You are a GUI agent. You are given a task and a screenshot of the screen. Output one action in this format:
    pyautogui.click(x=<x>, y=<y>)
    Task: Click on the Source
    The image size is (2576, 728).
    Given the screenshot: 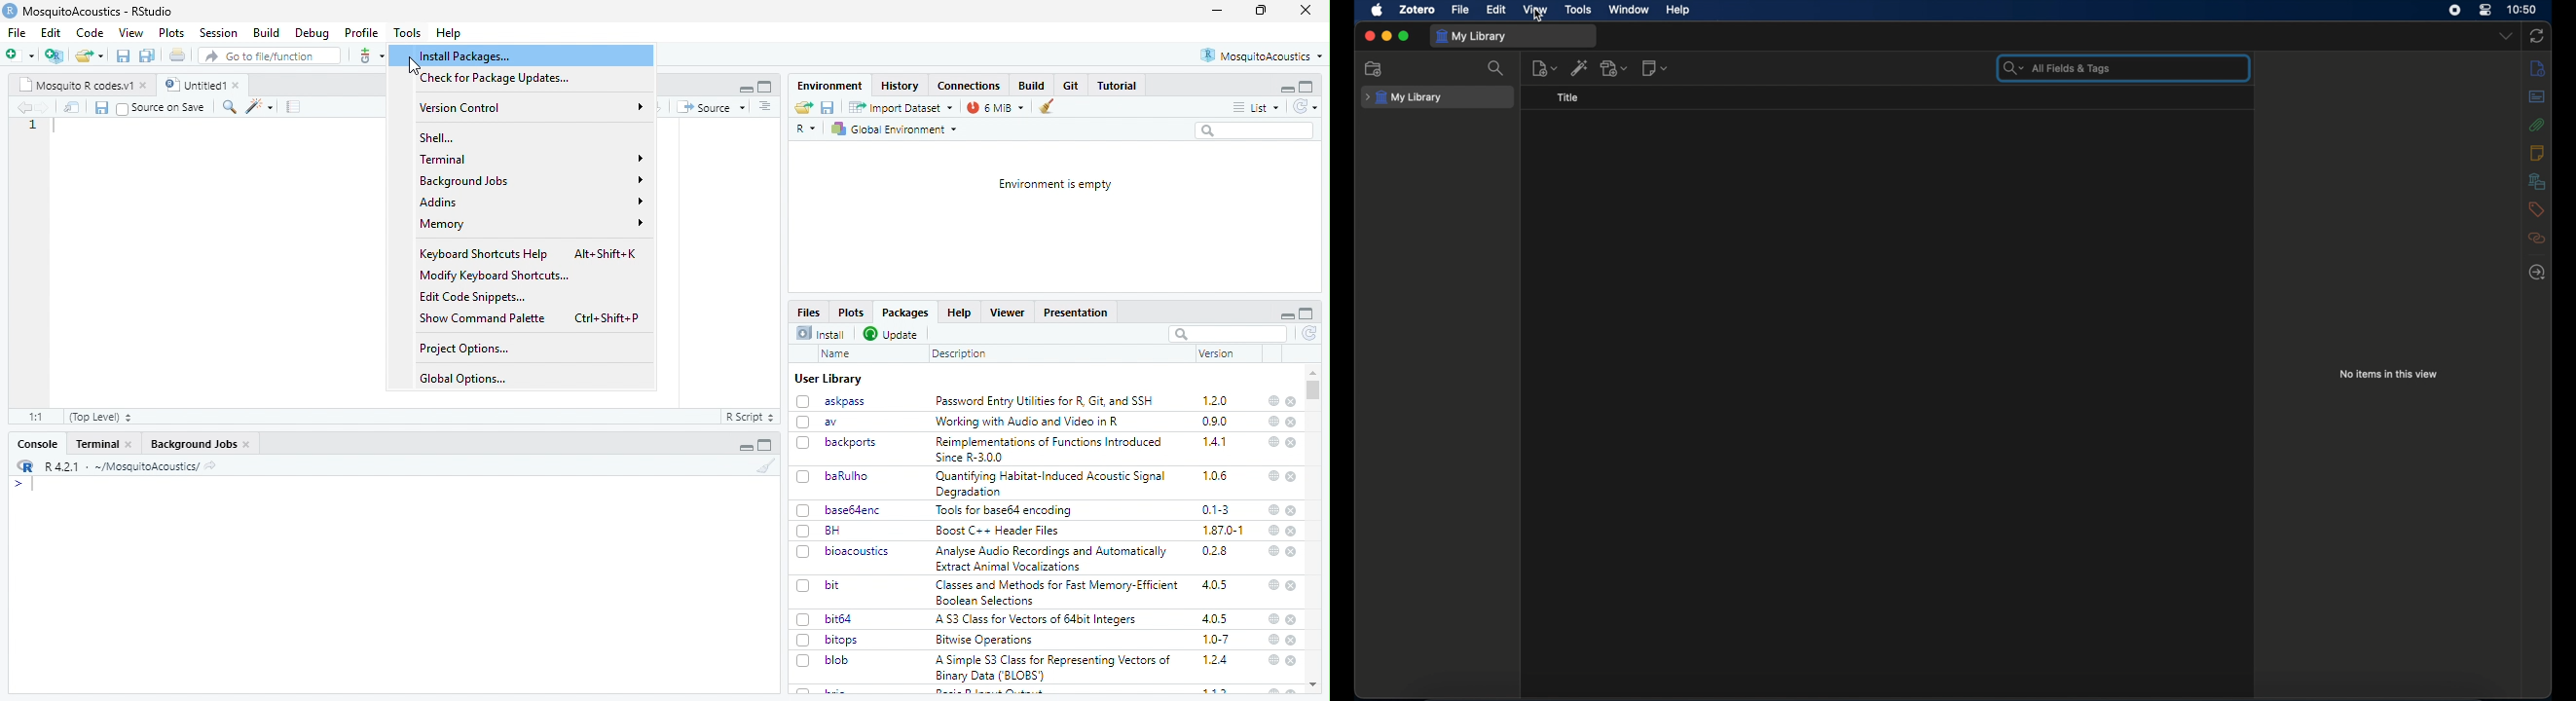 What is the action you would take?
    pyautogui.click(x=712, y=108)
    